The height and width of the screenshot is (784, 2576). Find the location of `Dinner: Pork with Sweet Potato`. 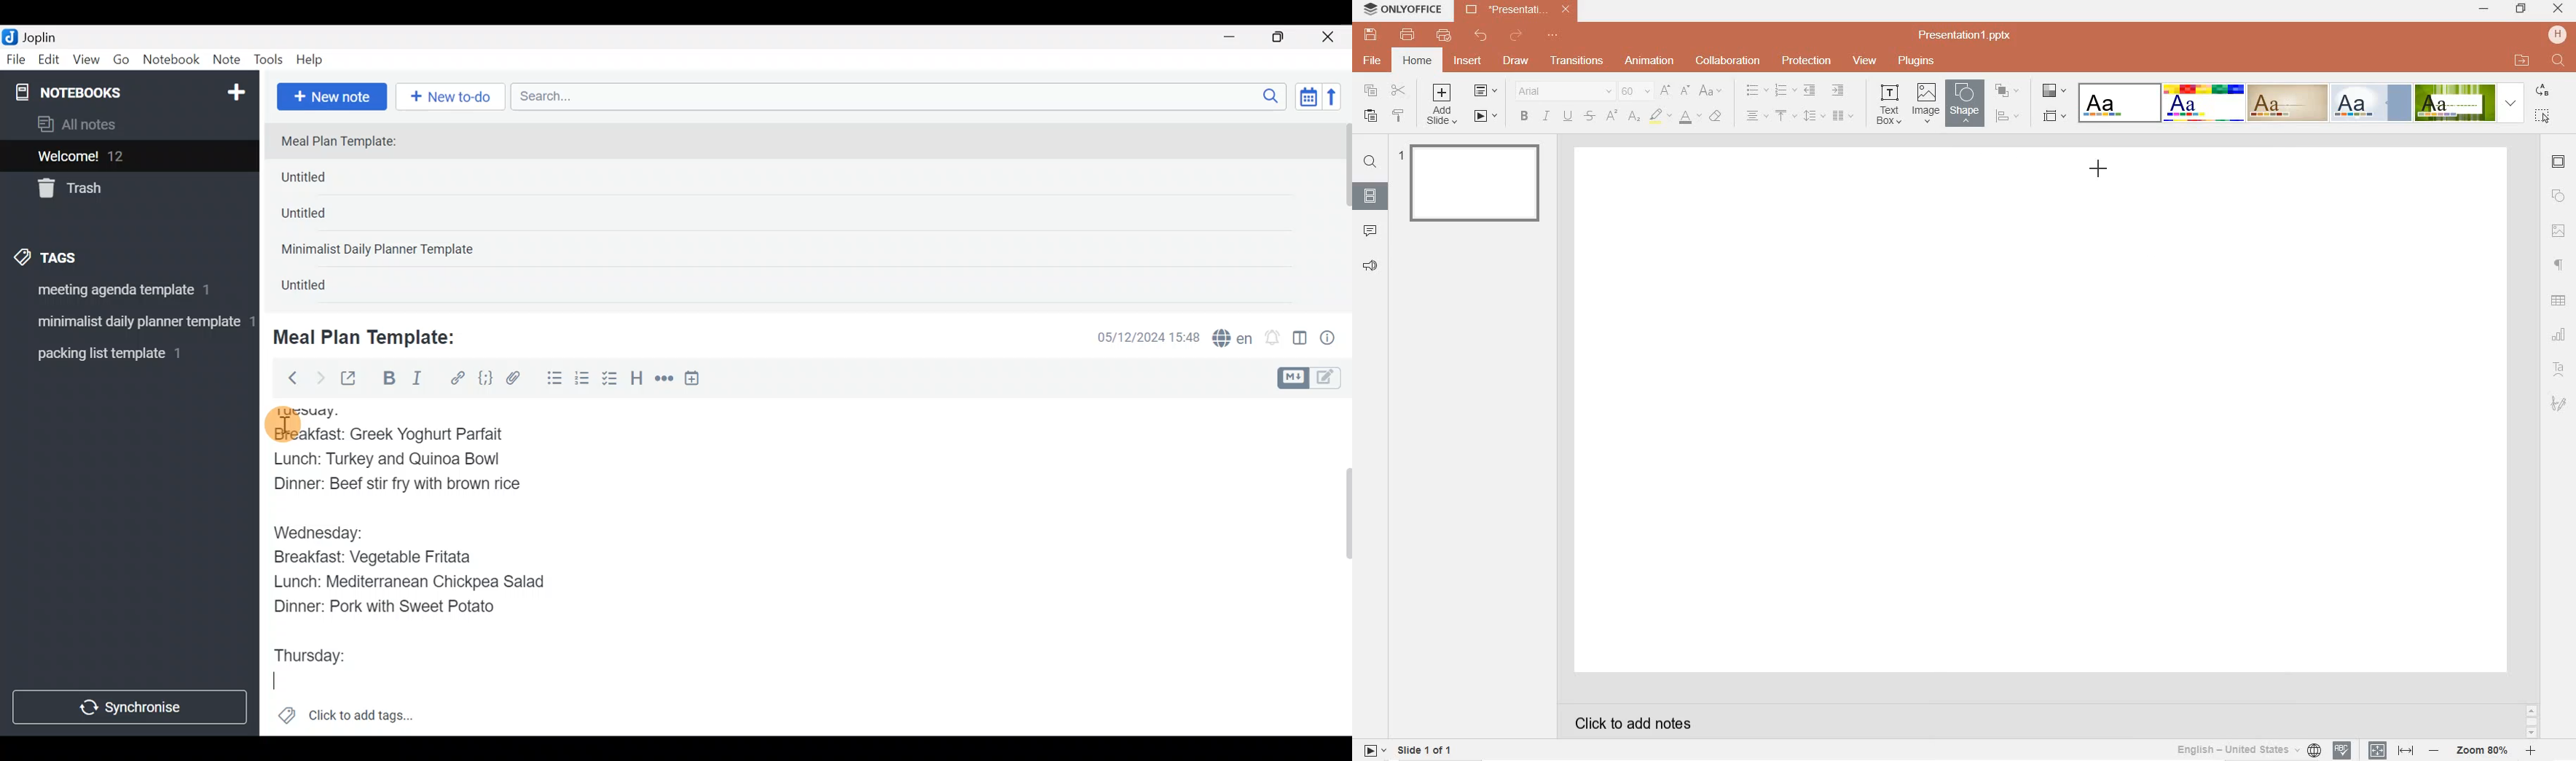

Dinner: Pork with Sweet Potato is located at coordinates (400, 608).